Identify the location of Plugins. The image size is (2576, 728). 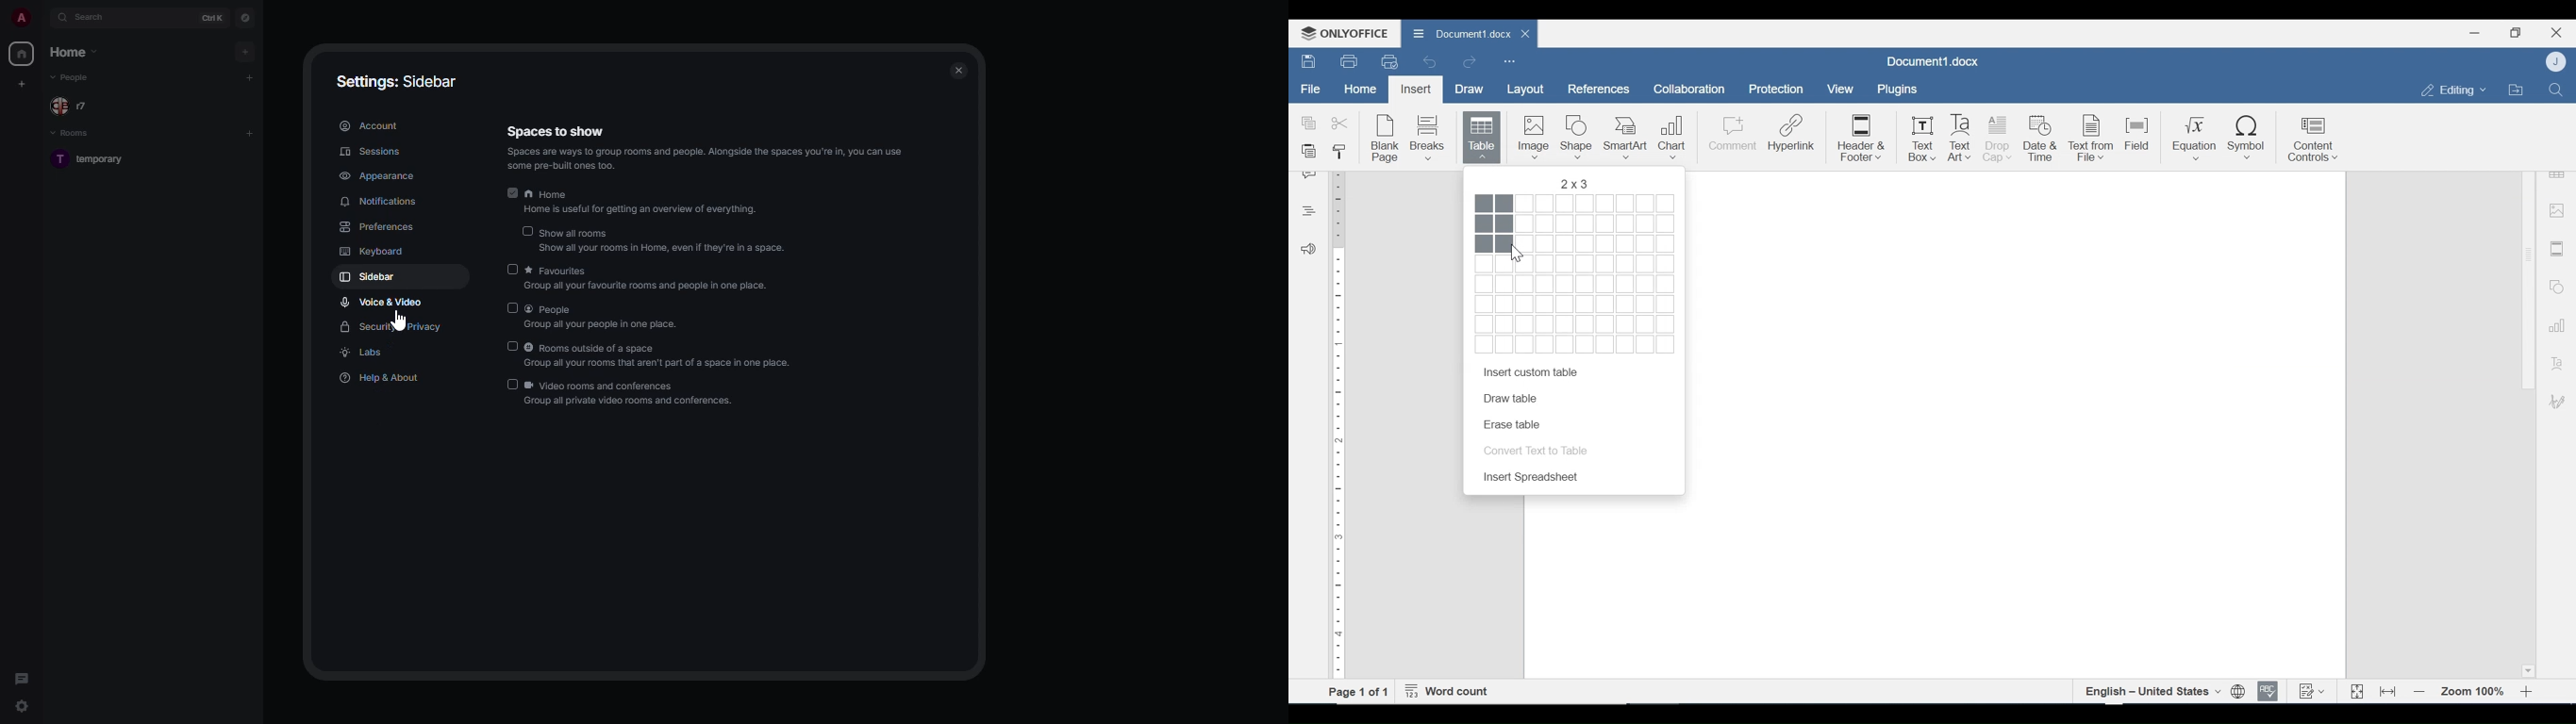
(1896, 90).